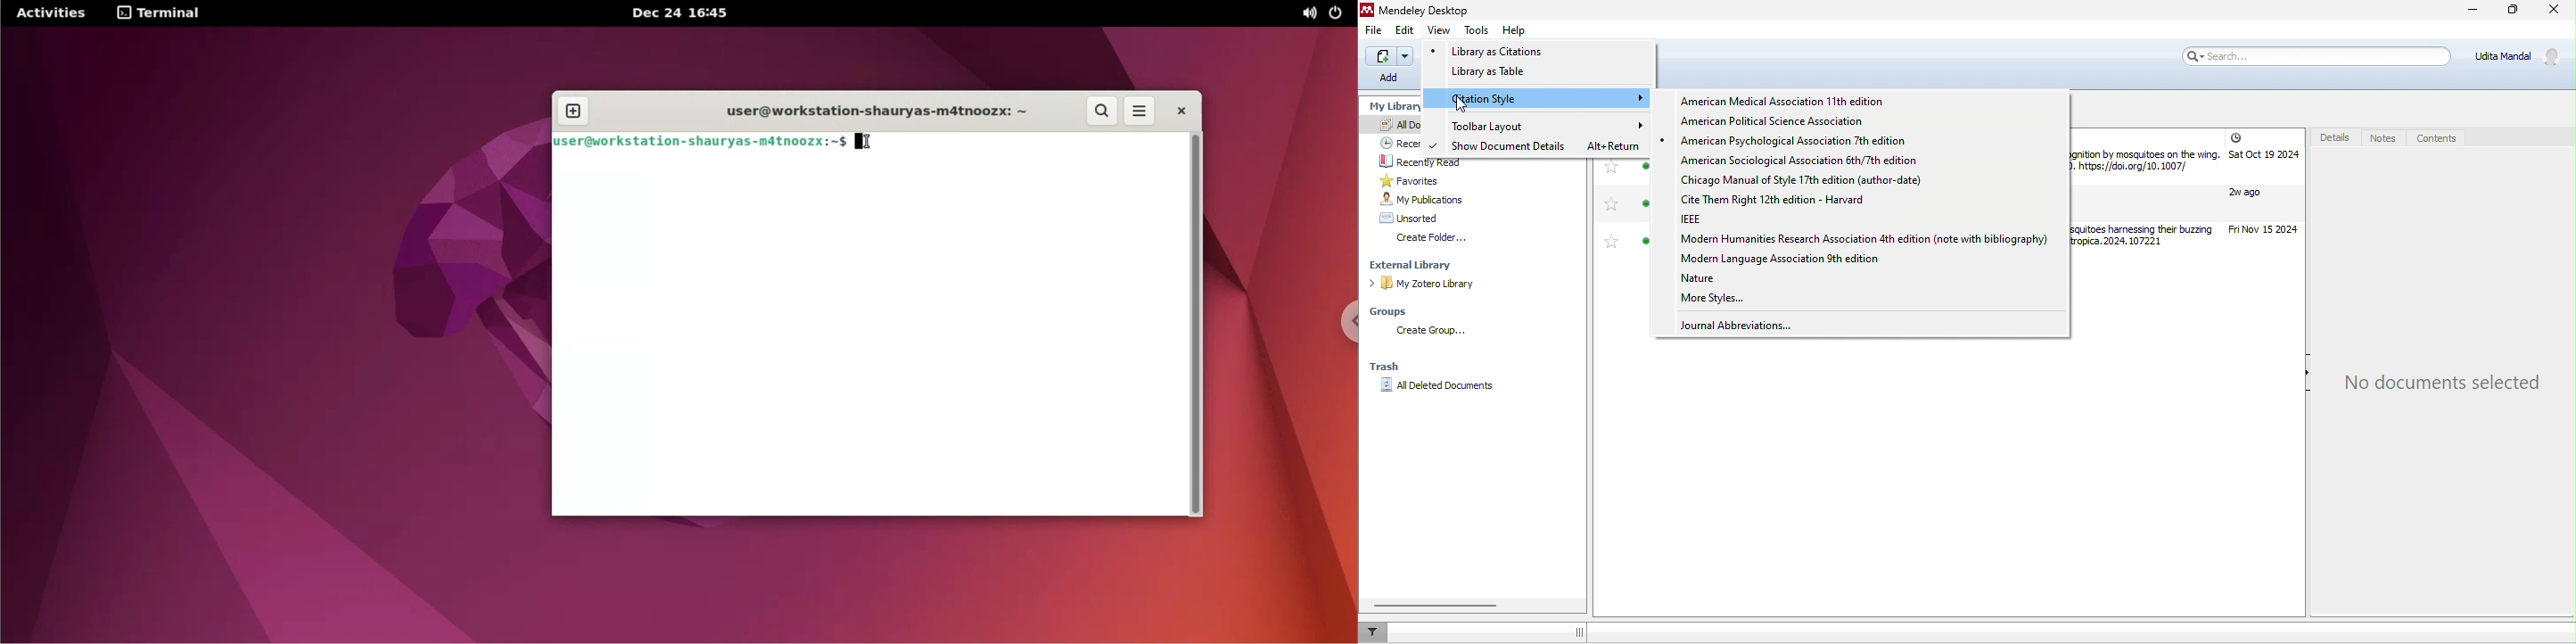 This screenshot has height=644, width=2576. Describe the element at coordinates (1426, 285) in the screenshot. I see `my zotero library` at that location.